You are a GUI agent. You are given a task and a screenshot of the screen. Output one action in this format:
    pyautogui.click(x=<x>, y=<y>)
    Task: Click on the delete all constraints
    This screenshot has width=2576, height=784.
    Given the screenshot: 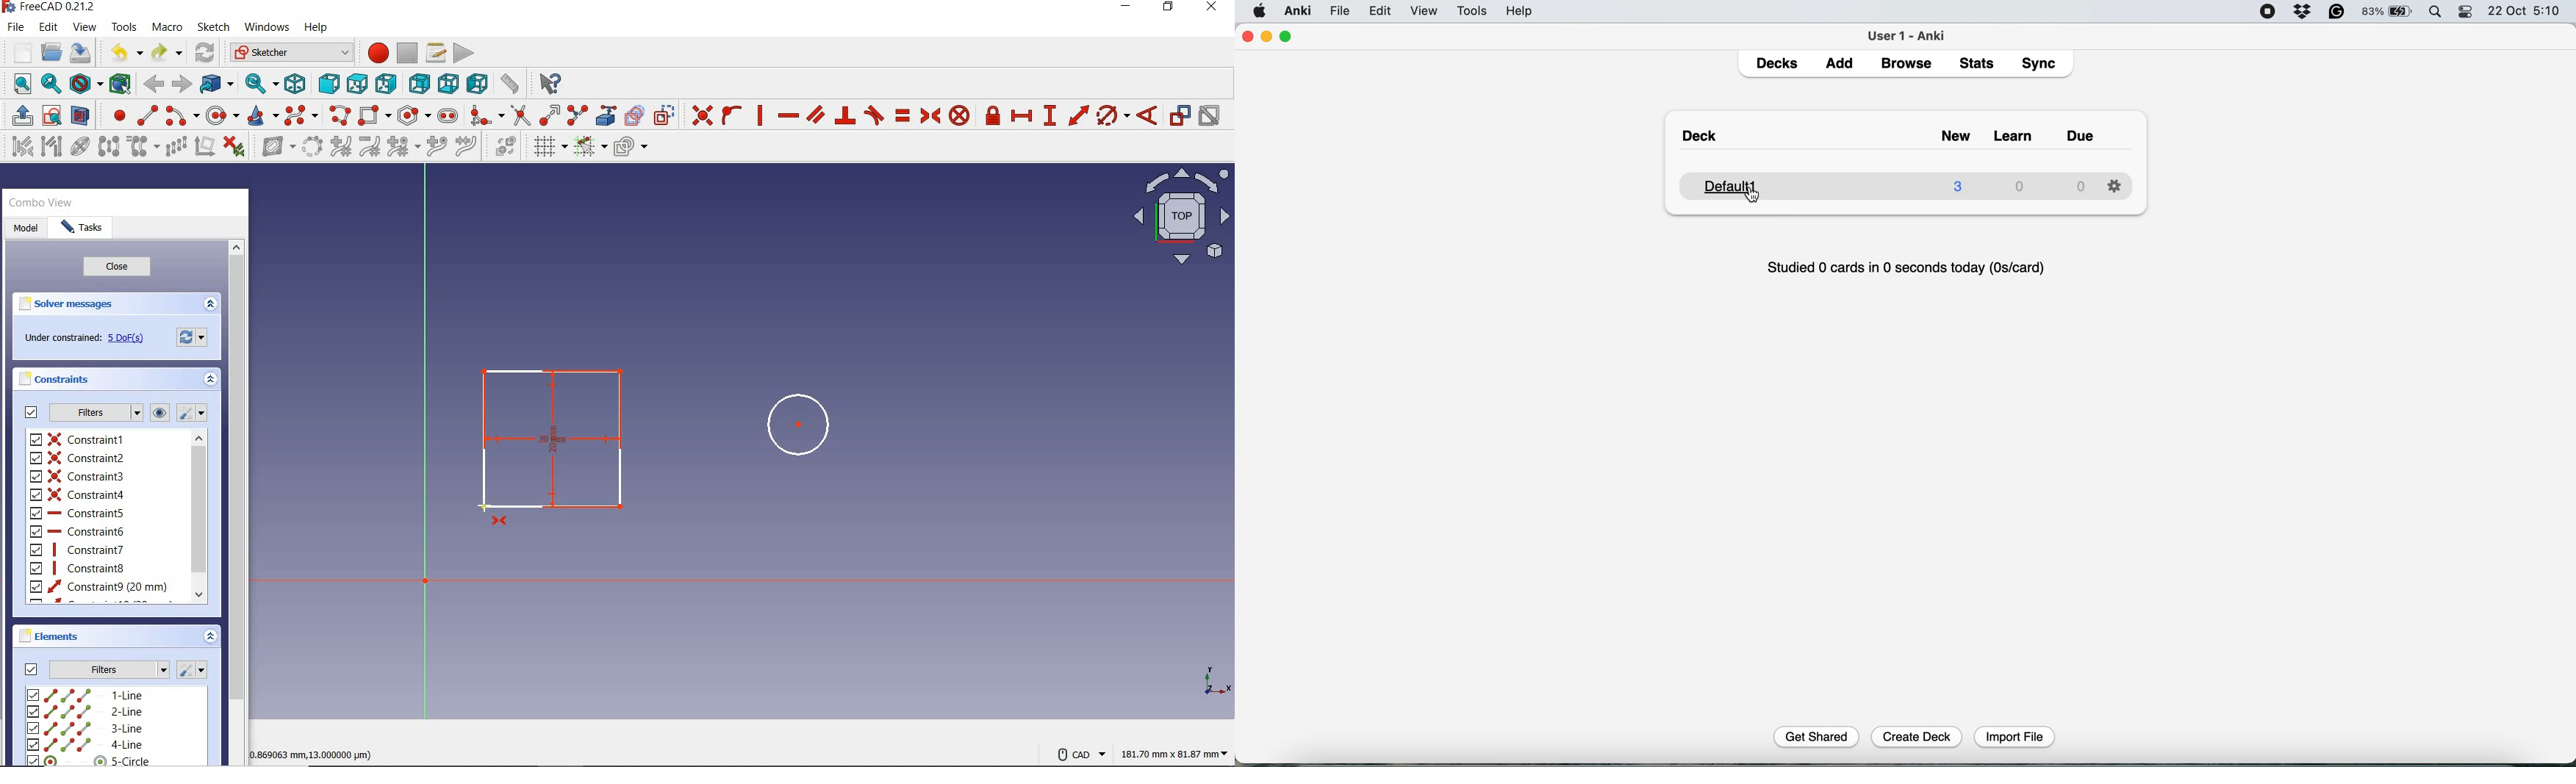 What is the action you would take?
    pyautogui.click(x=235, y=148)
    